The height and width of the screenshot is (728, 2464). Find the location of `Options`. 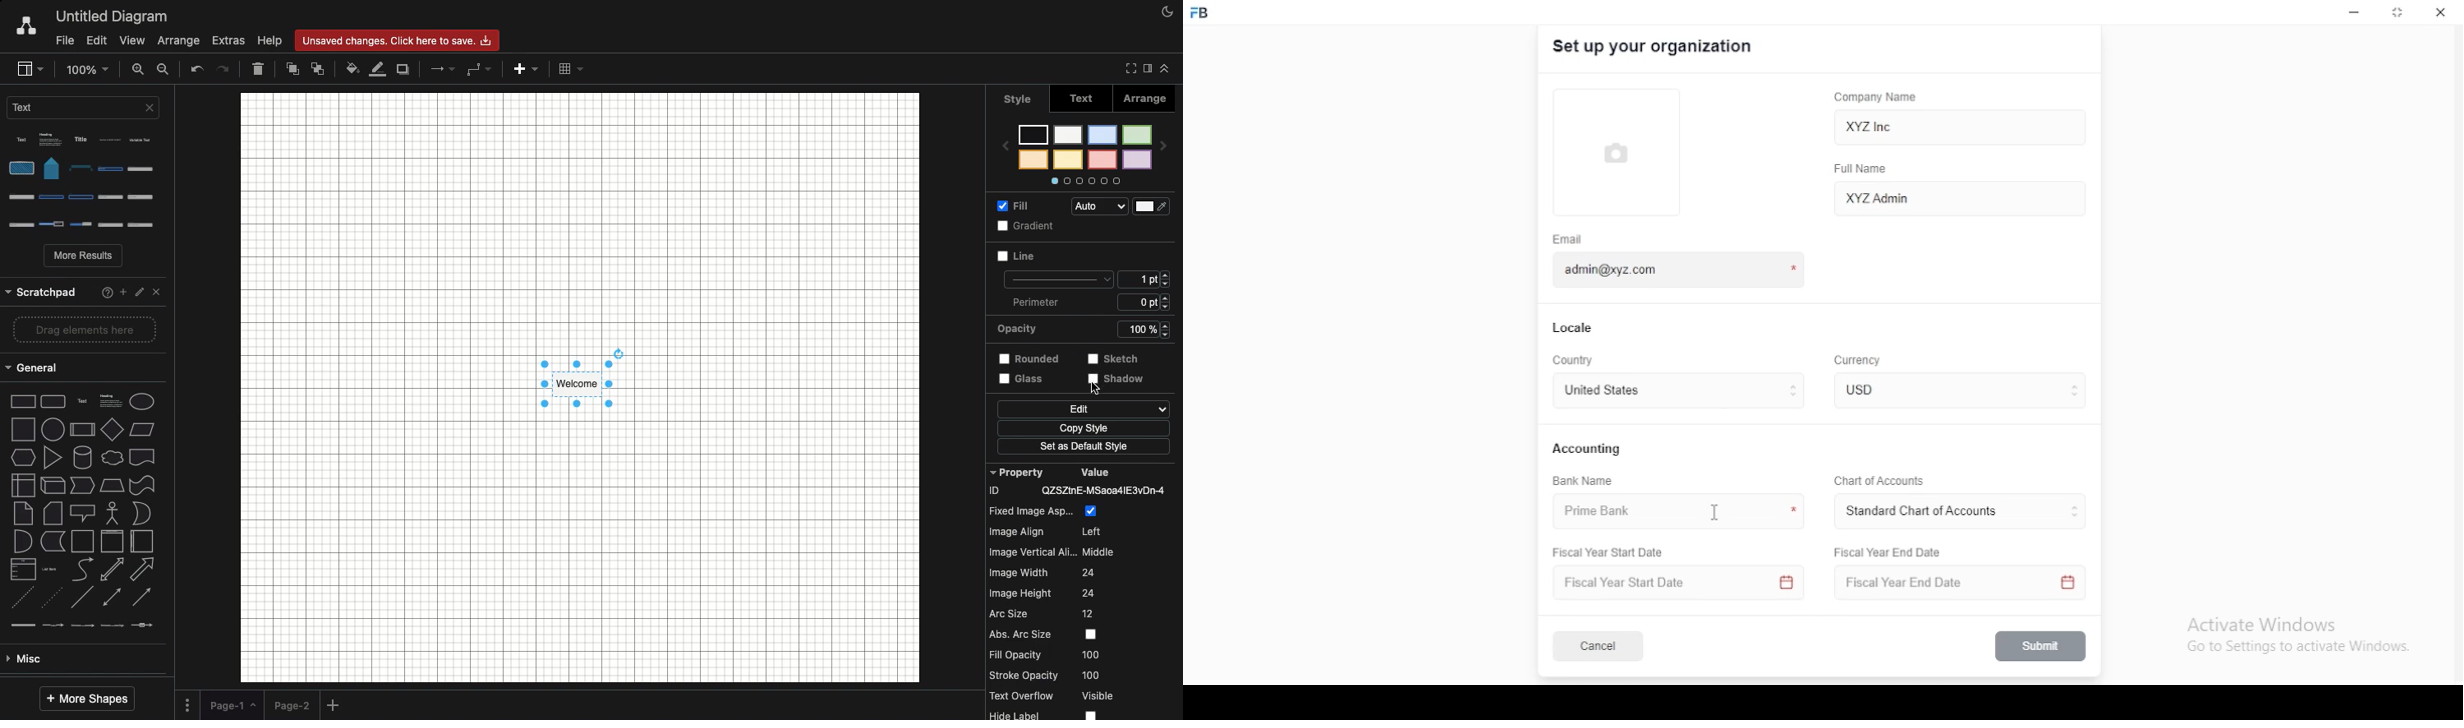

Options is located at coordinates (187, 704).